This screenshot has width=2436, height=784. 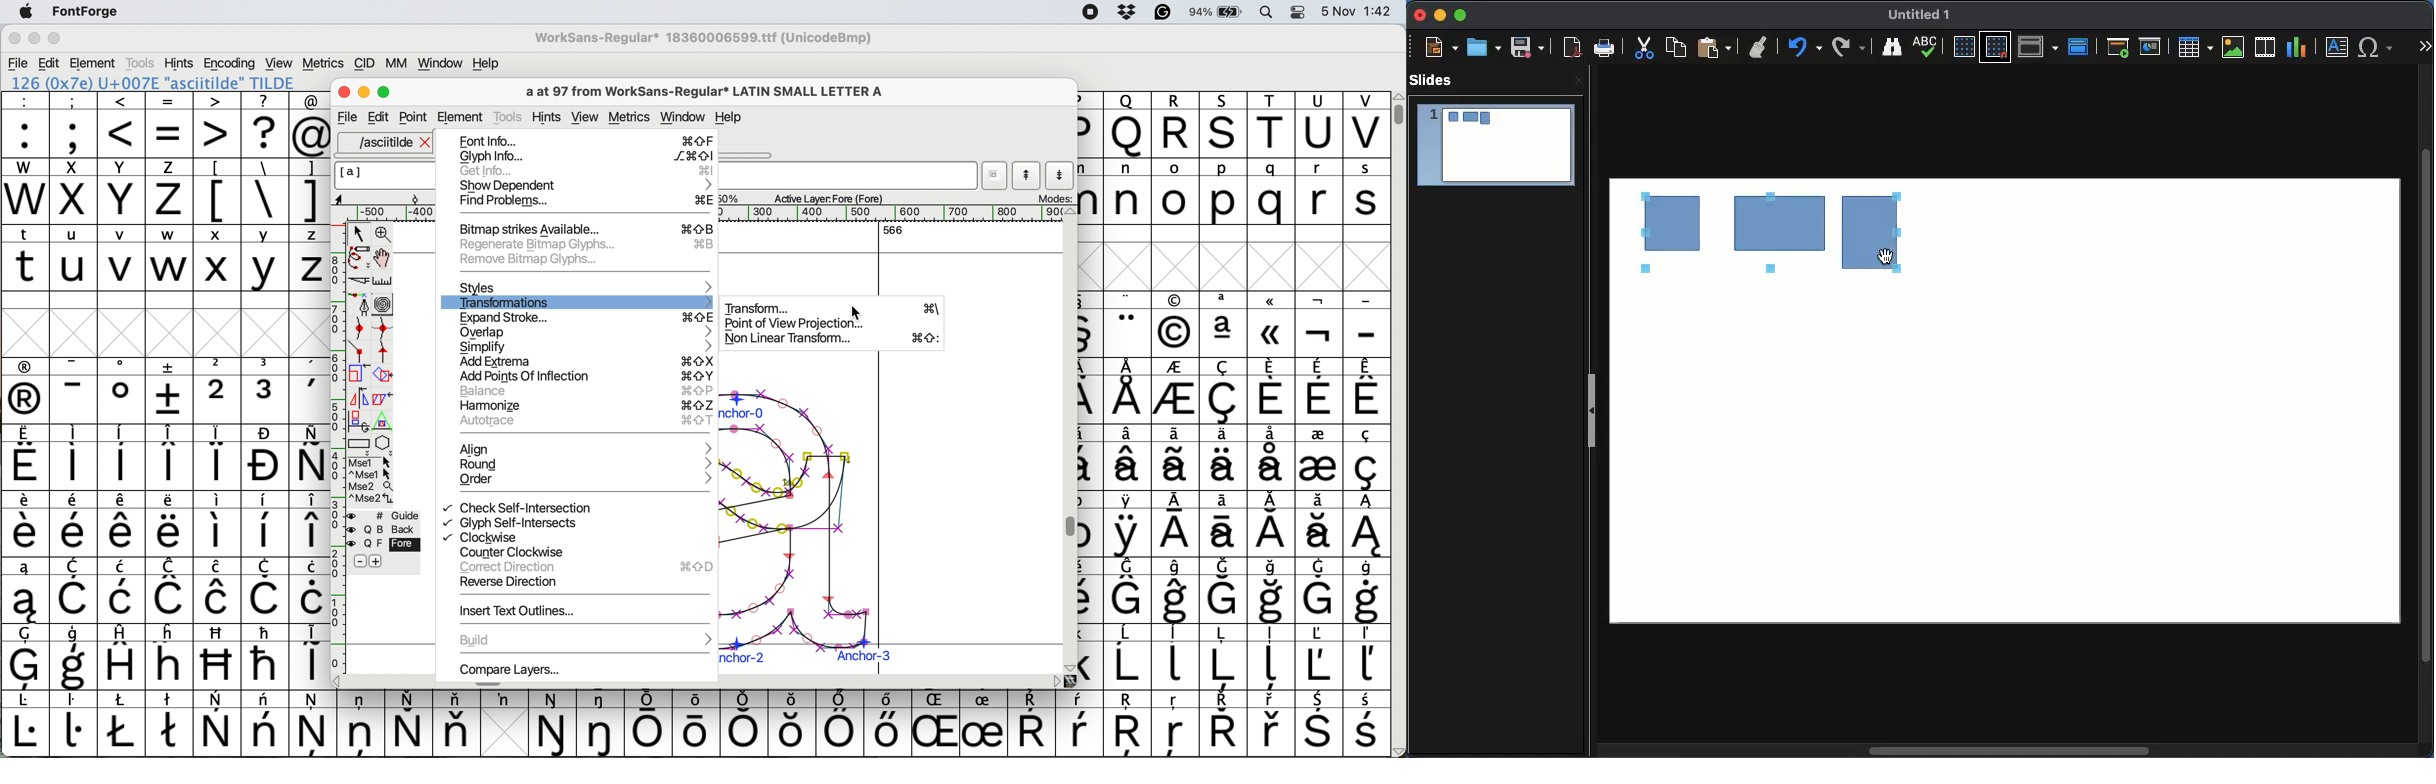 What do you see at coordinates (392, 142) in the screenshot?
I see `asciitilde` at bounding box center [392, 142].